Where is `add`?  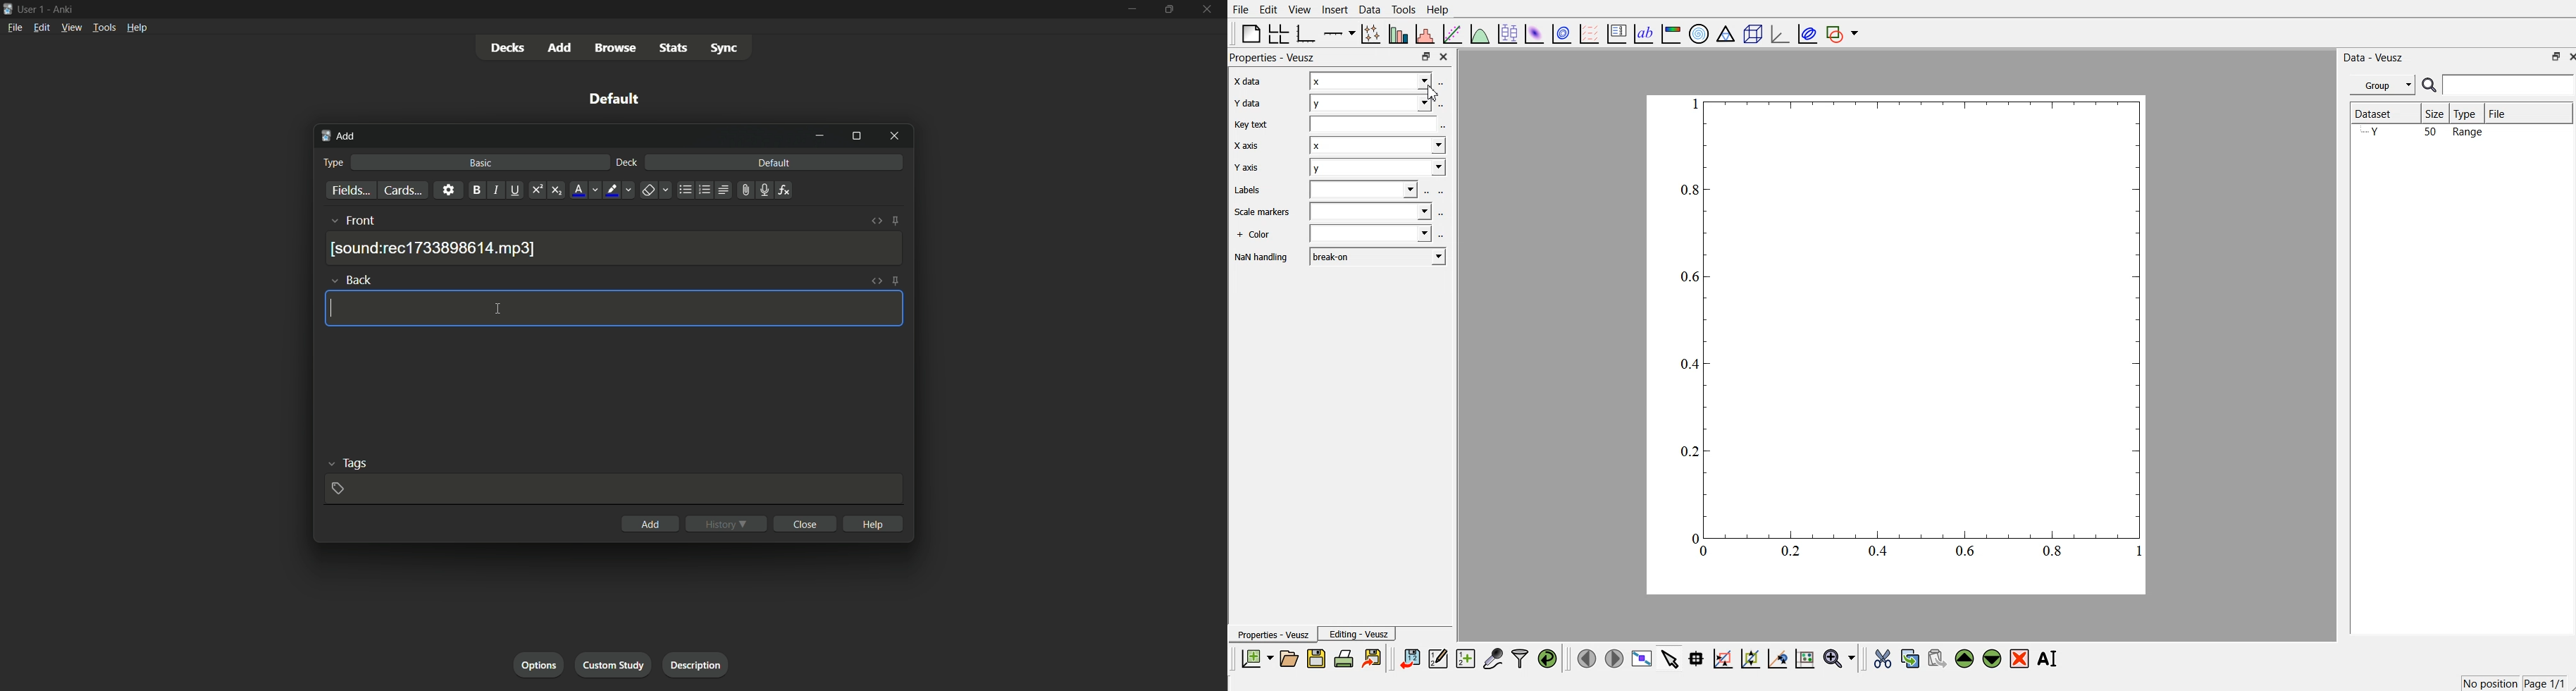
add is located at coordinates (561, 47).